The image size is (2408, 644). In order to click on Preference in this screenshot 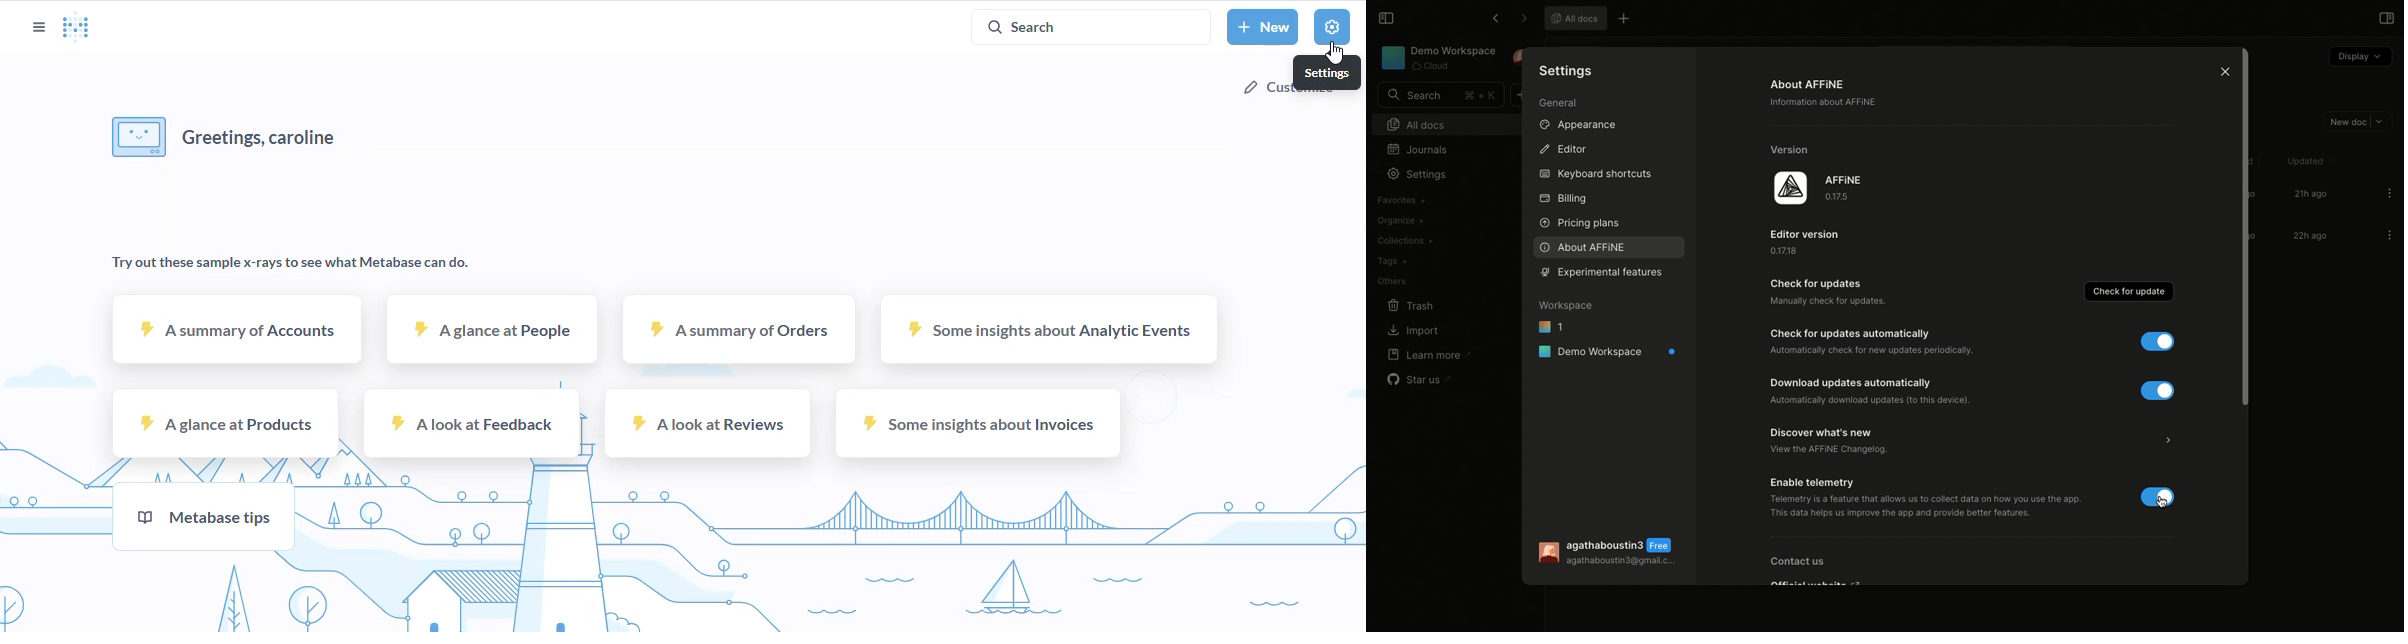, I will do `click(1585, 376)`.